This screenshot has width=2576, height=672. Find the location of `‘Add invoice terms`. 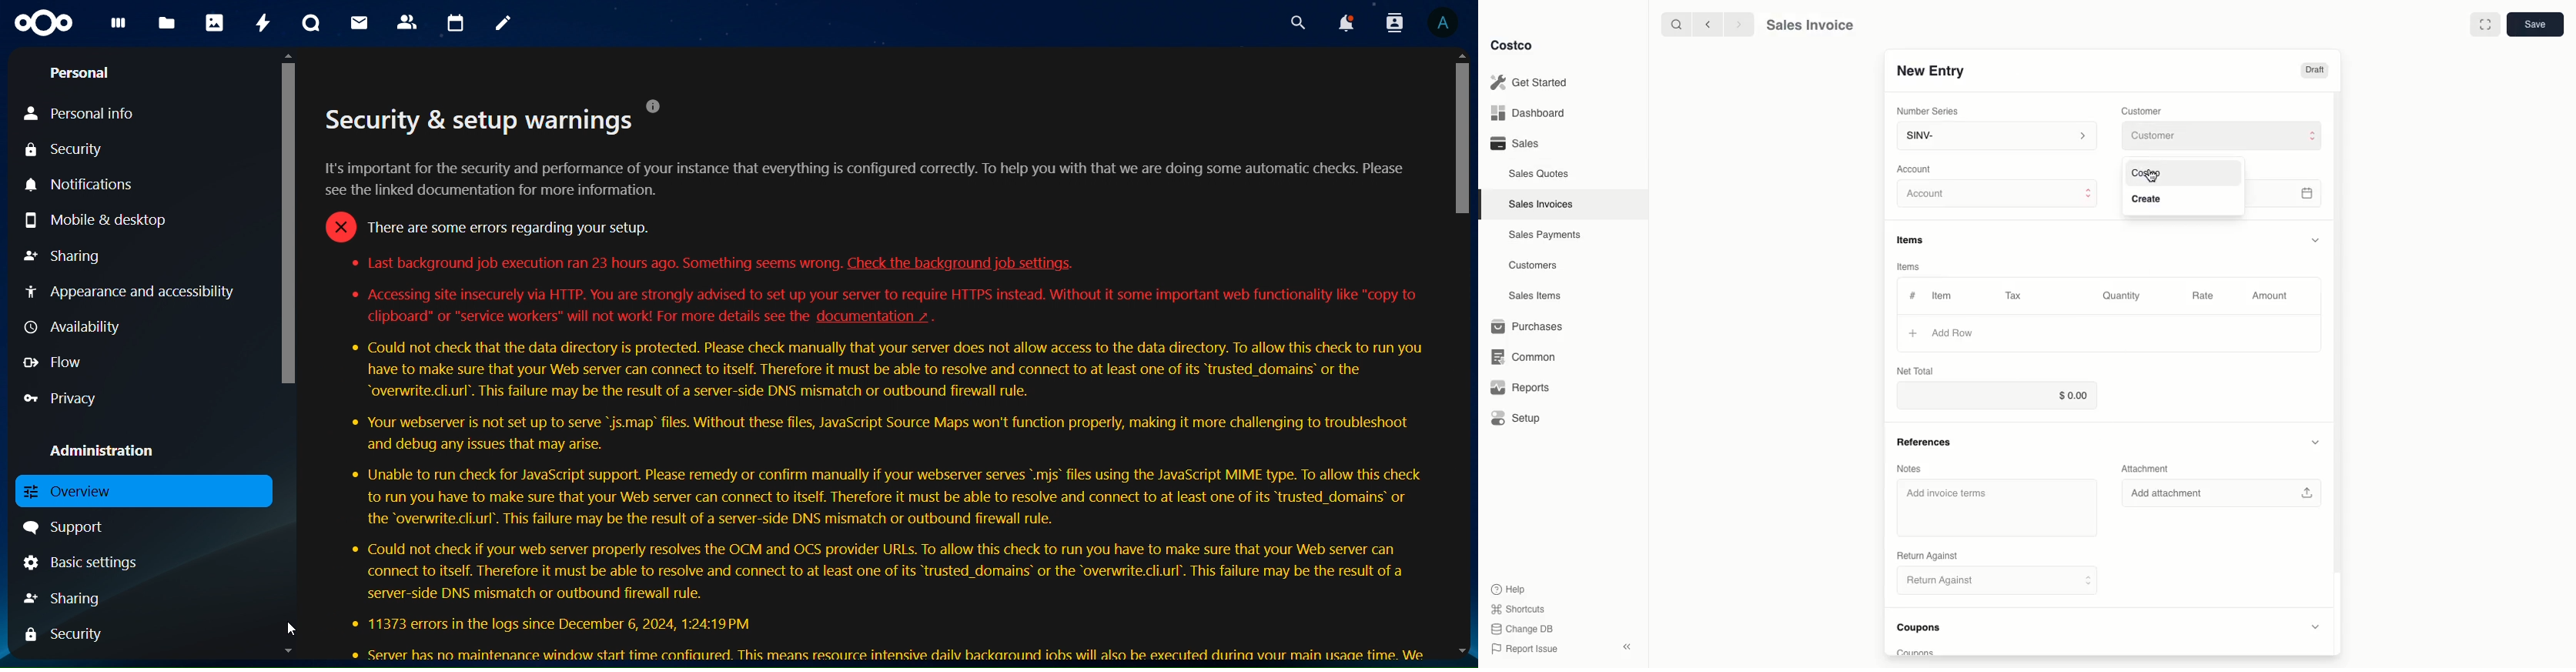

‘Add invoice terms is located at coordinates (1950, 494).